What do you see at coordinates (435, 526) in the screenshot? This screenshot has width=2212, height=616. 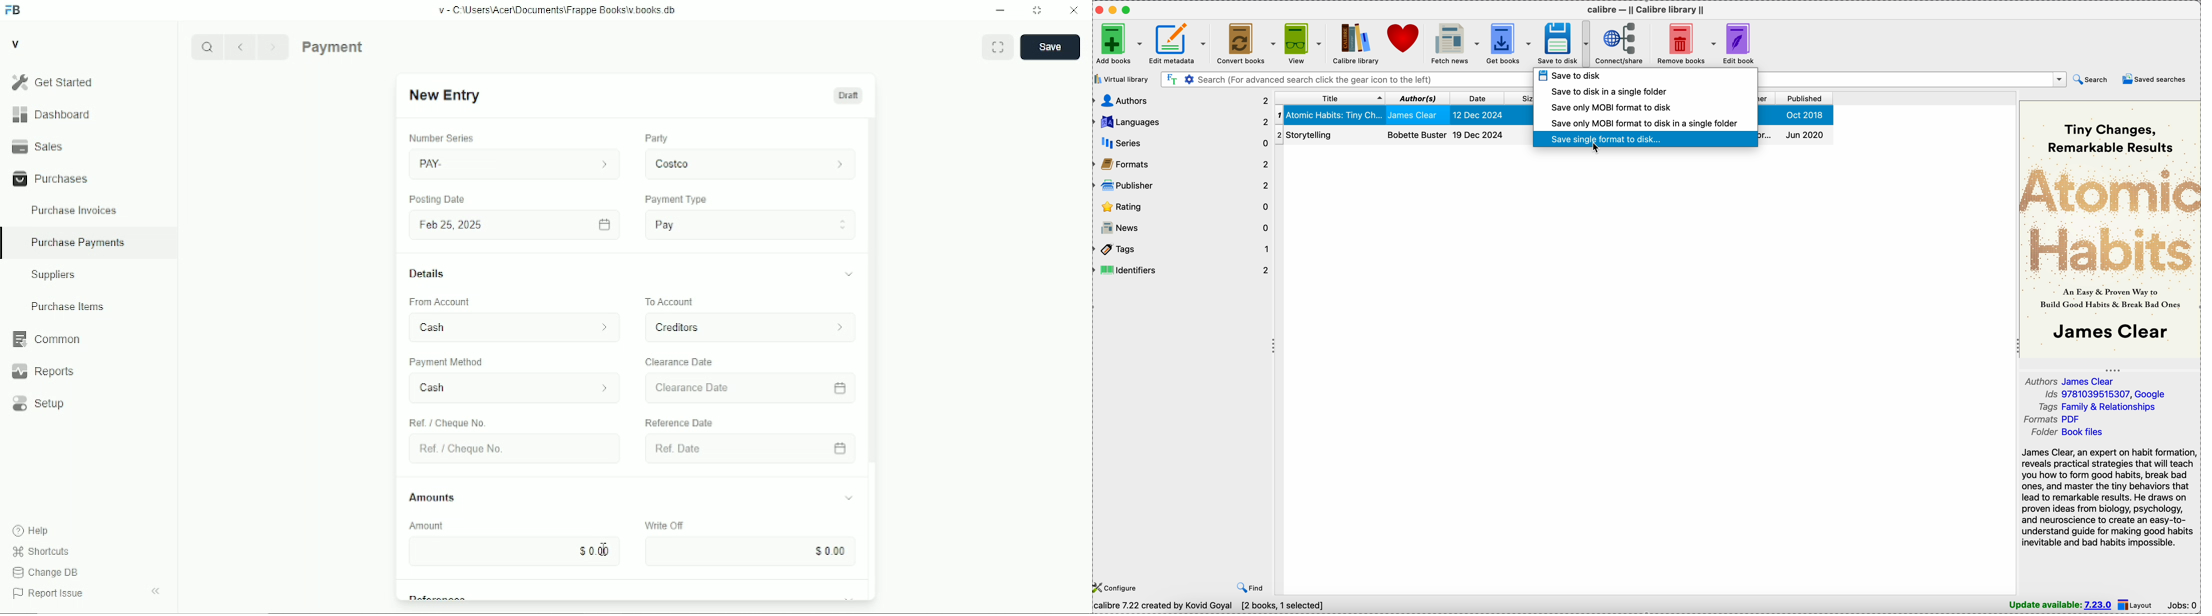 I see `Amount` at bounding box center [435, 526].